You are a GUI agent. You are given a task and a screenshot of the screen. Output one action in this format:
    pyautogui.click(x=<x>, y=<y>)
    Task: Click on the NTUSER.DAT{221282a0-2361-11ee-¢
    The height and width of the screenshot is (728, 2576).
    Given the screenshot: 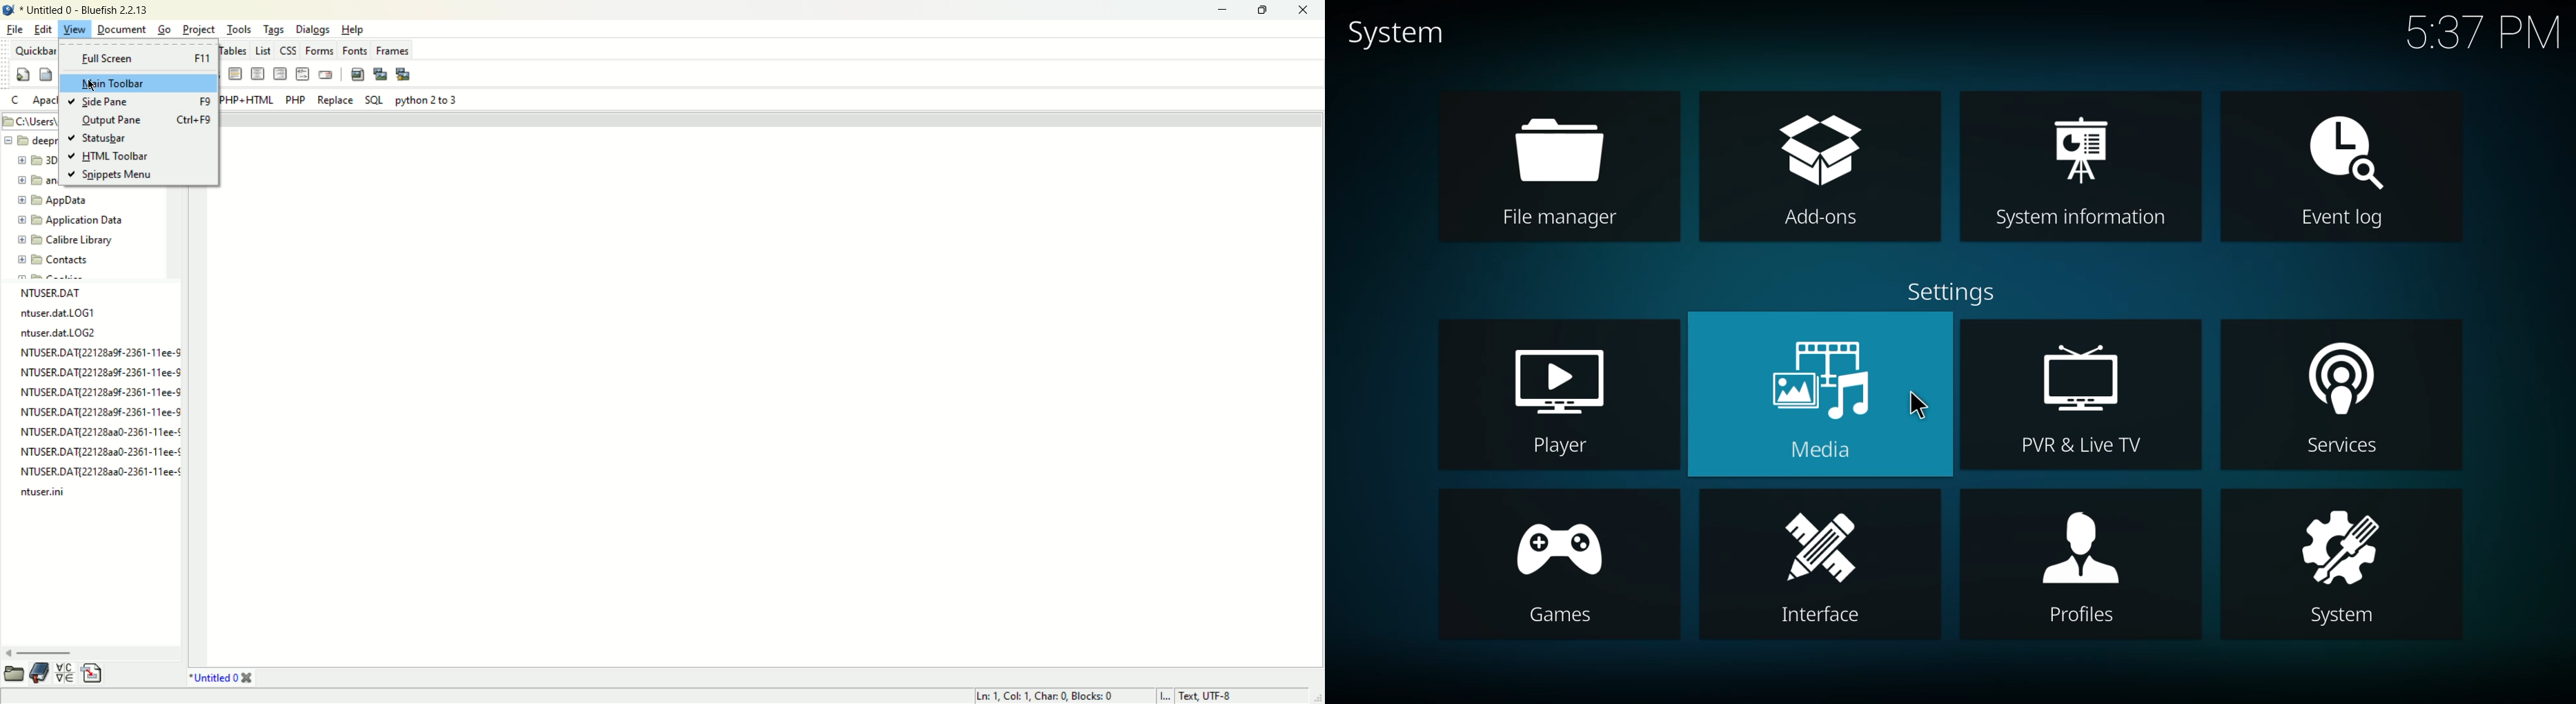 What is the action you would take?
    pyautogui.click(x=99, y=430)
    